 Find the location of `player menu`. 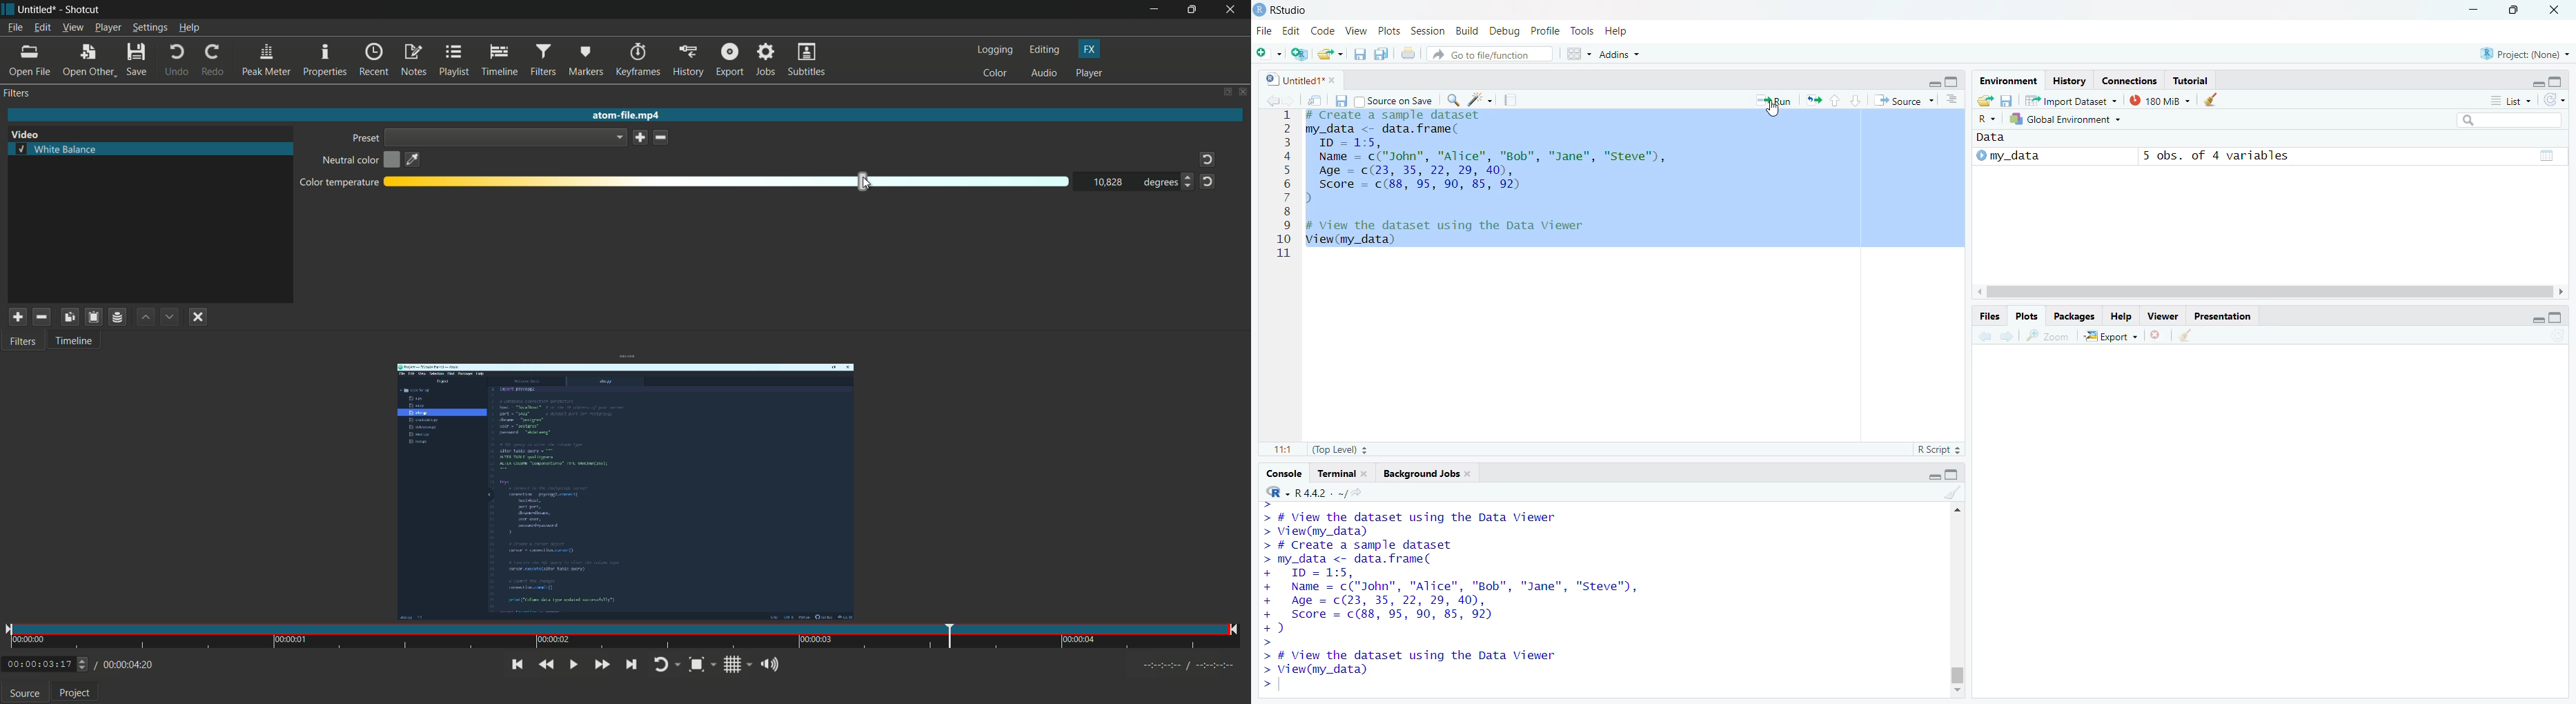

player menu is located at coordinates (108, 27).